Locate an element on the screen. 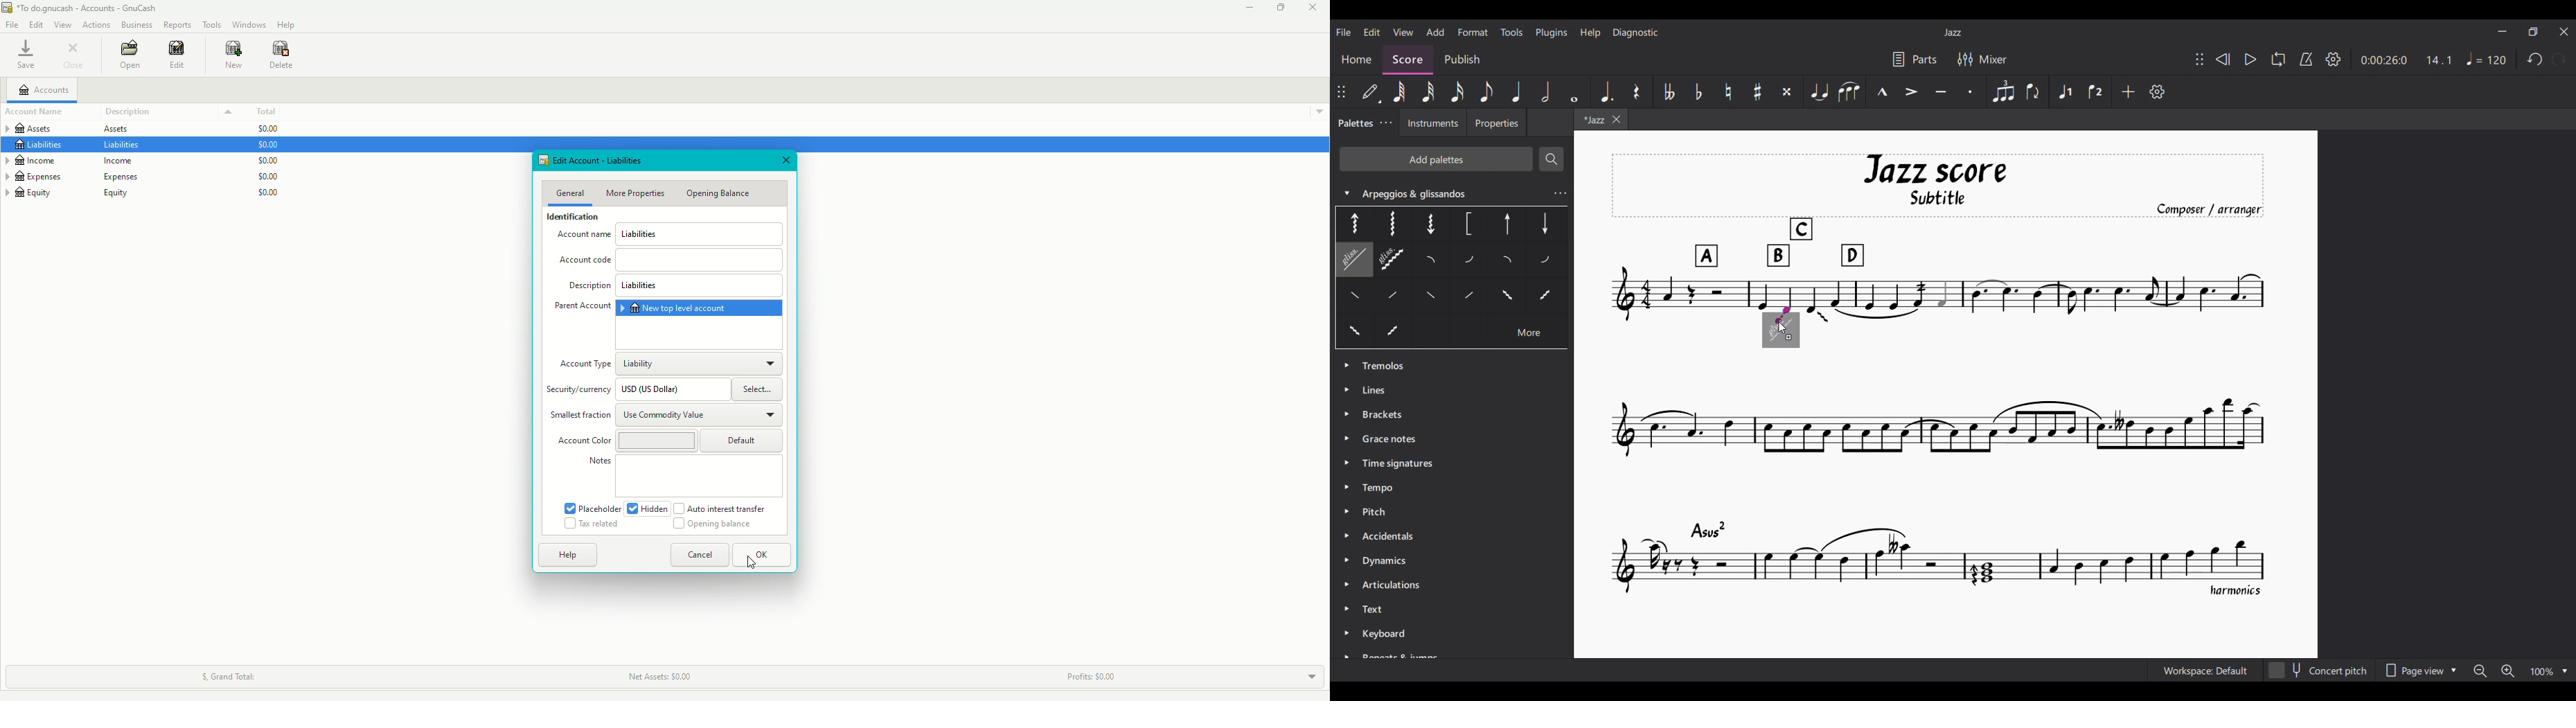 This screenshot has width=2576, height=728. New is located at coordinates (231, 56).